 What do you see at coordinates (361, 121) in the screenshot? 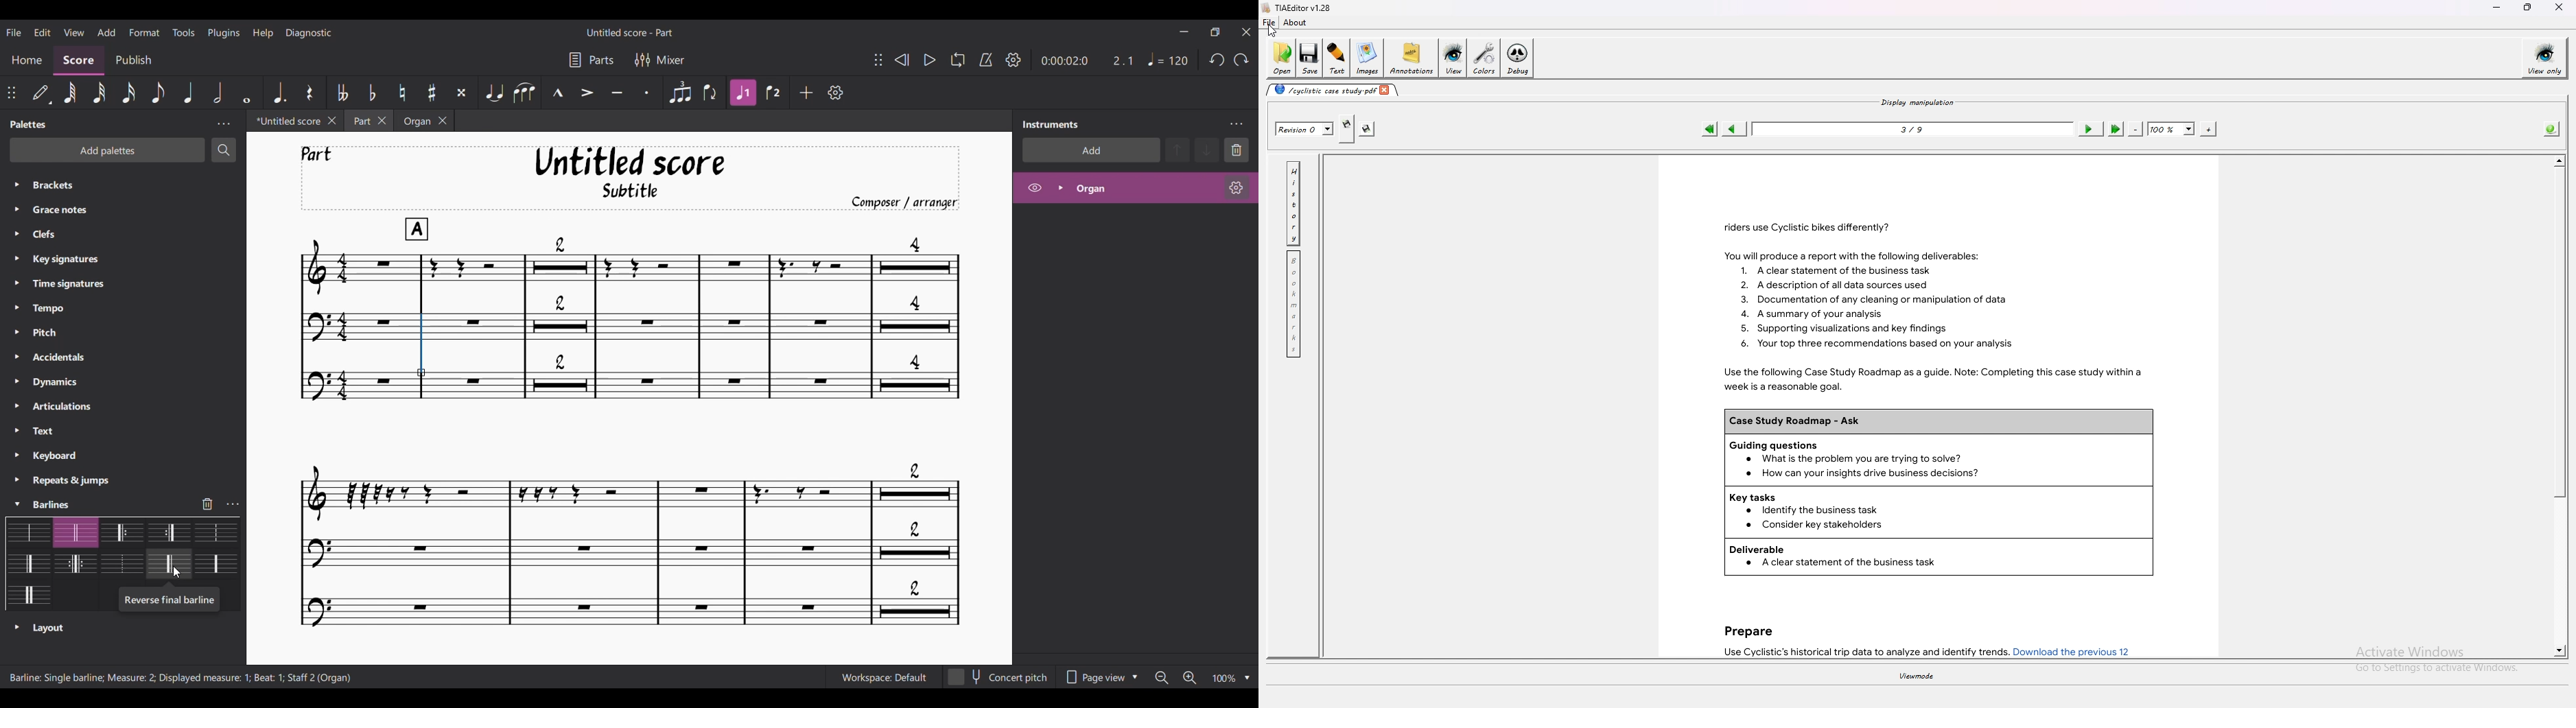
I see `Part tab` at bounding box center [361, 121].